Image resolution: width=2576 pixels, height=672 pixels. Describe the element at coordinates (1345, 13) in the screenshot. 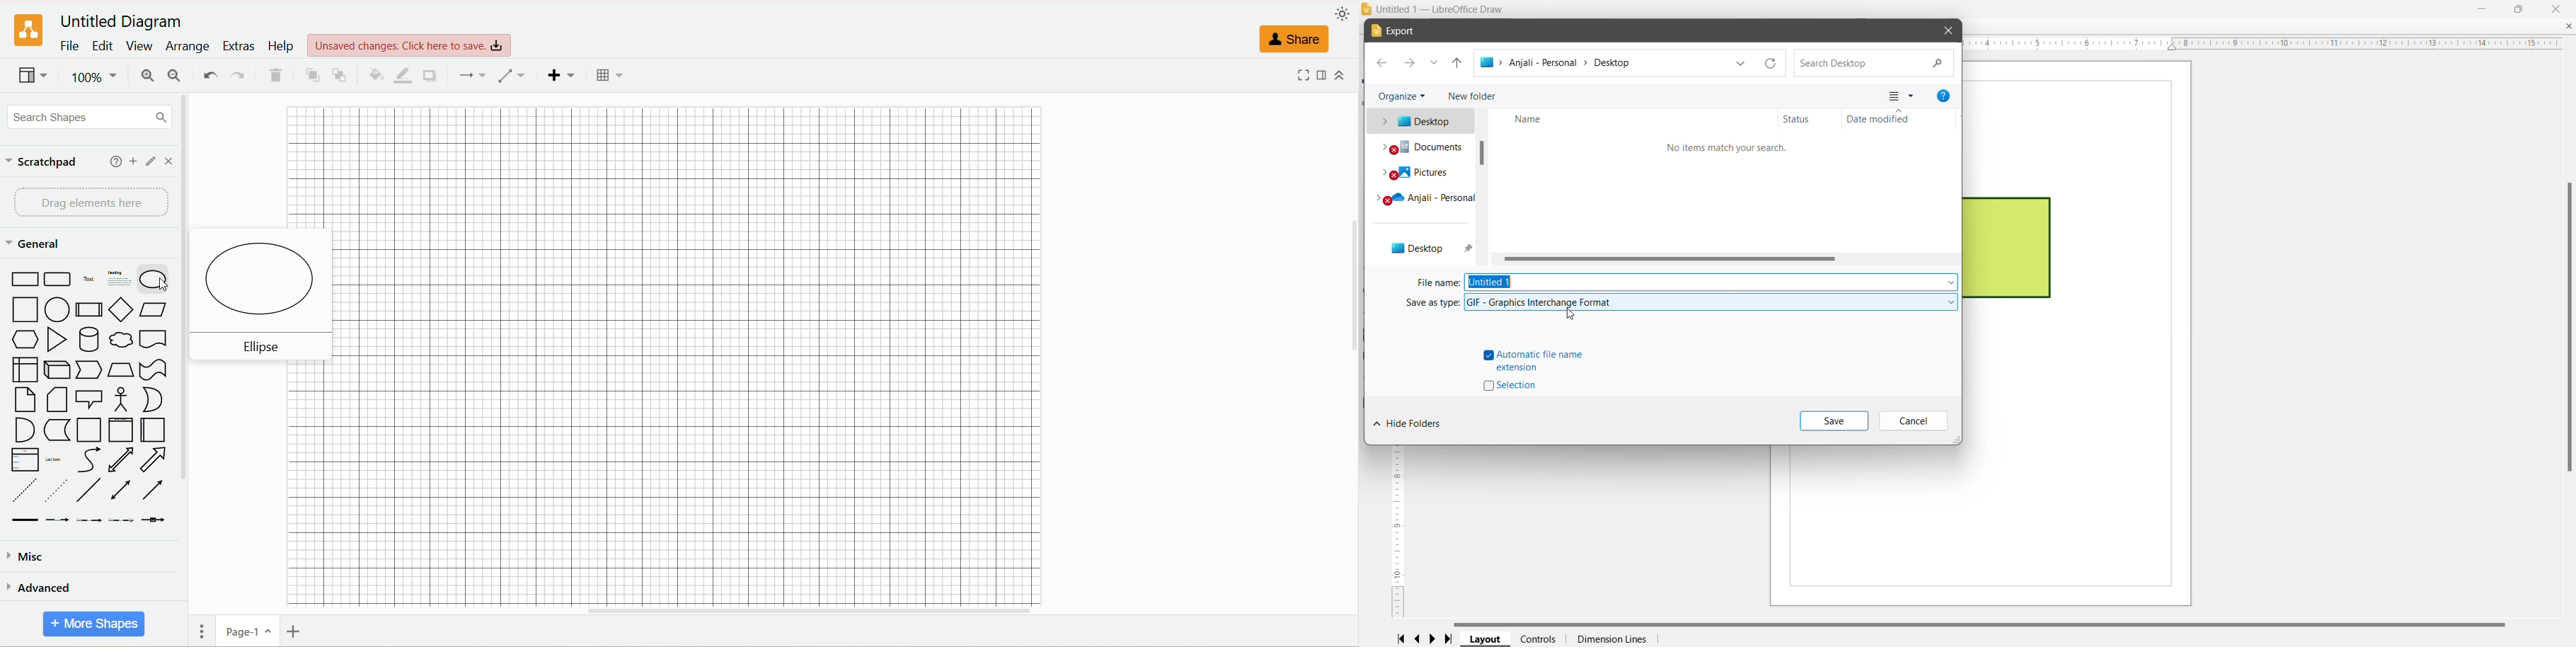

I see `appearance` at that location.